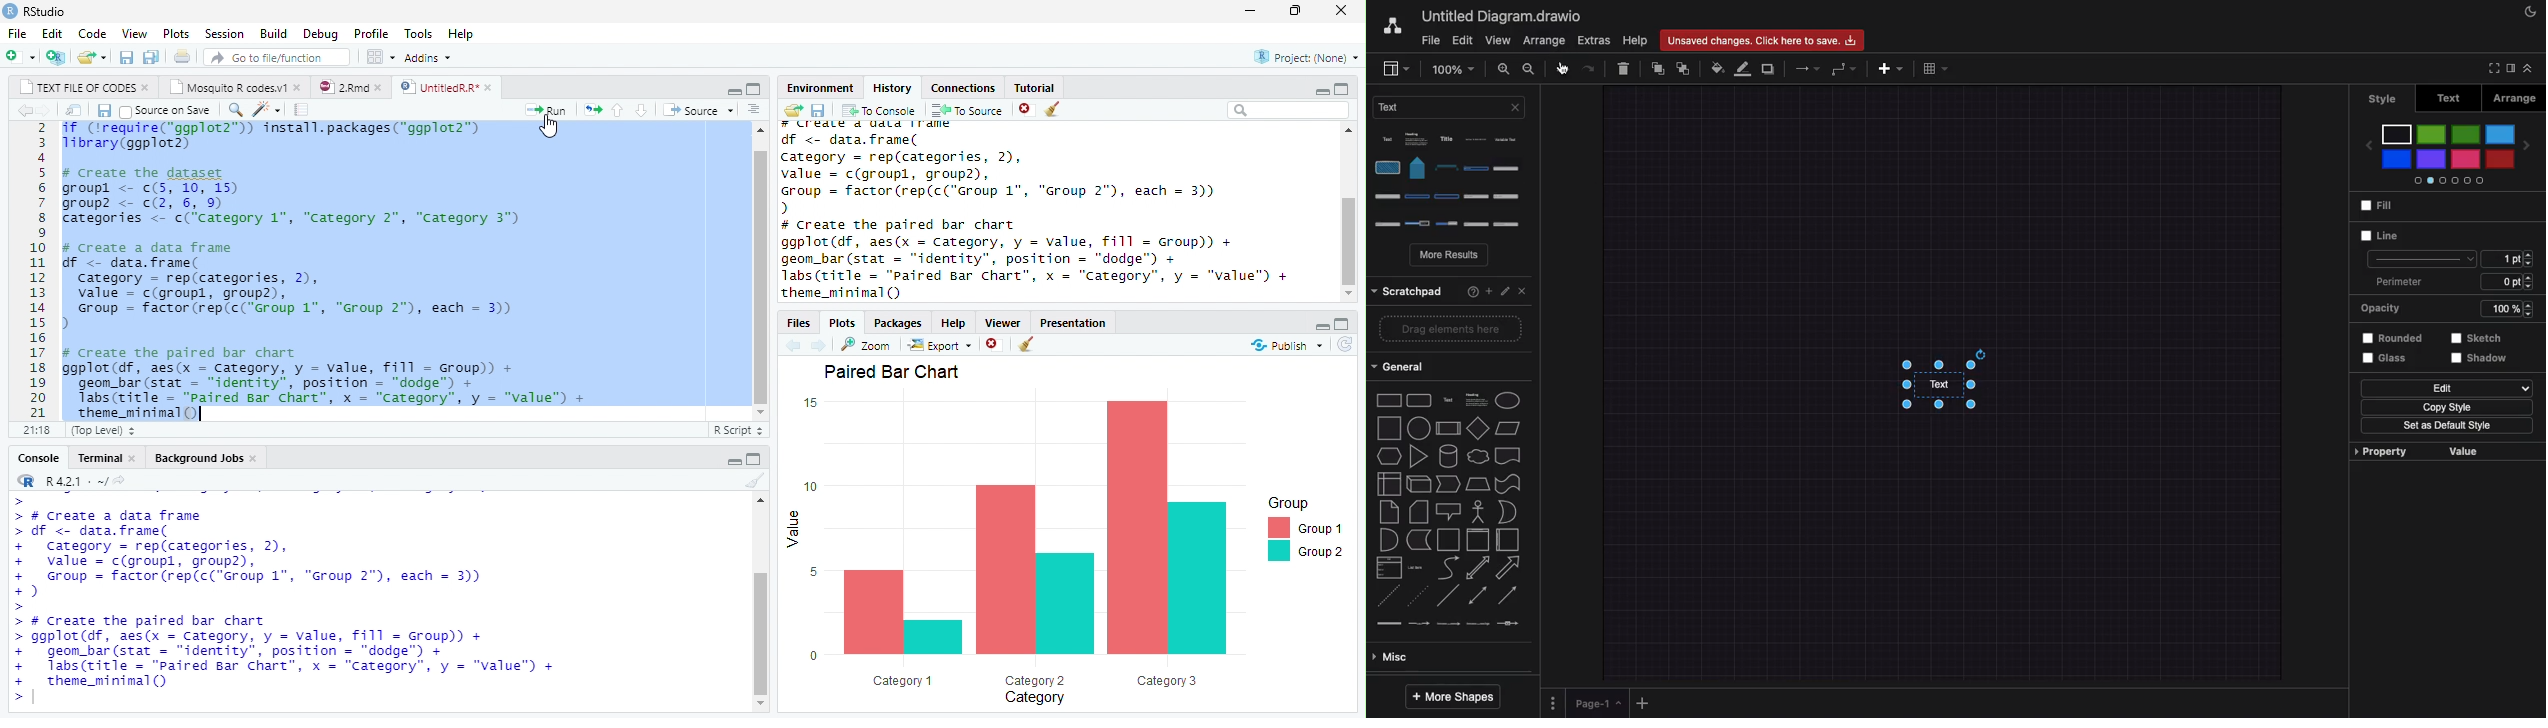 This screenshot has height=728, width=2548. What do you see at coordinates (1892, 68) in the screenshot?
I see `Ad` at bounding box center [1892, 68].